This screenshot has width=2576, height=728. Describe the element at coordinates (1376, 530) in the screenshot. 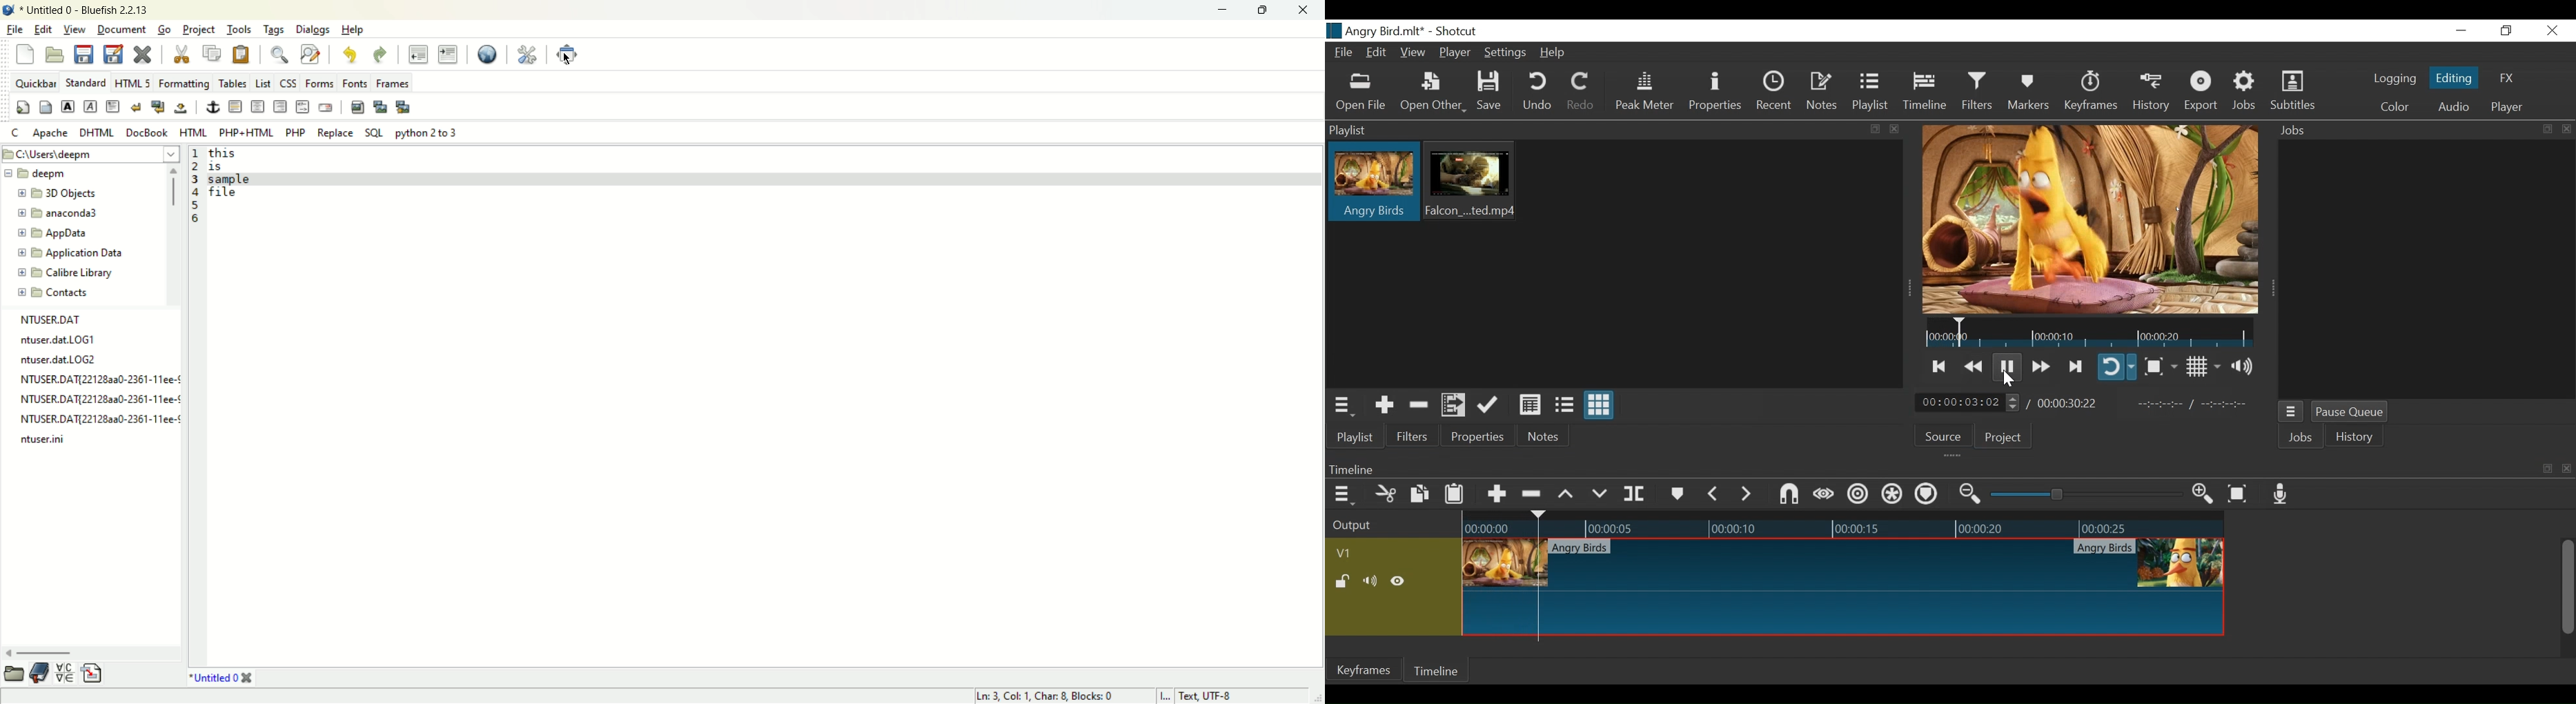

I see `Output` at that location.